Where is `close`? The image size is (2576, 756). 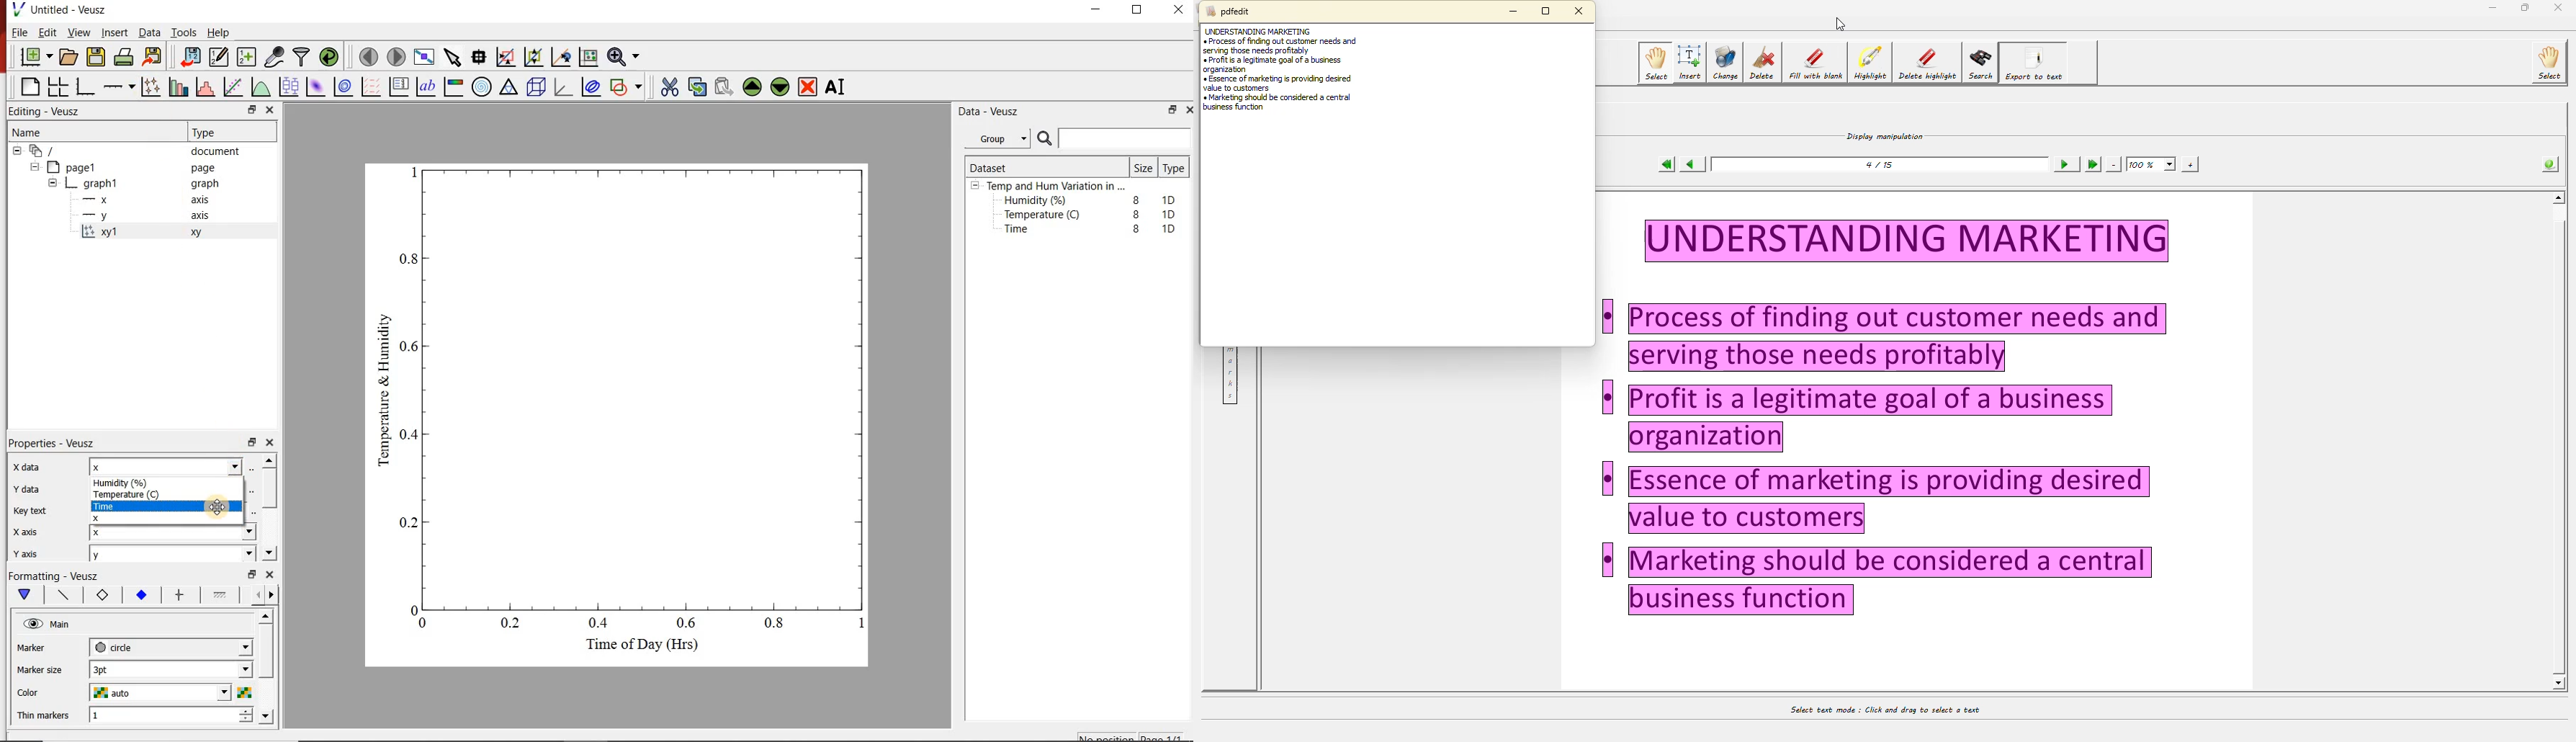
close is located at coordinates (274, 443).